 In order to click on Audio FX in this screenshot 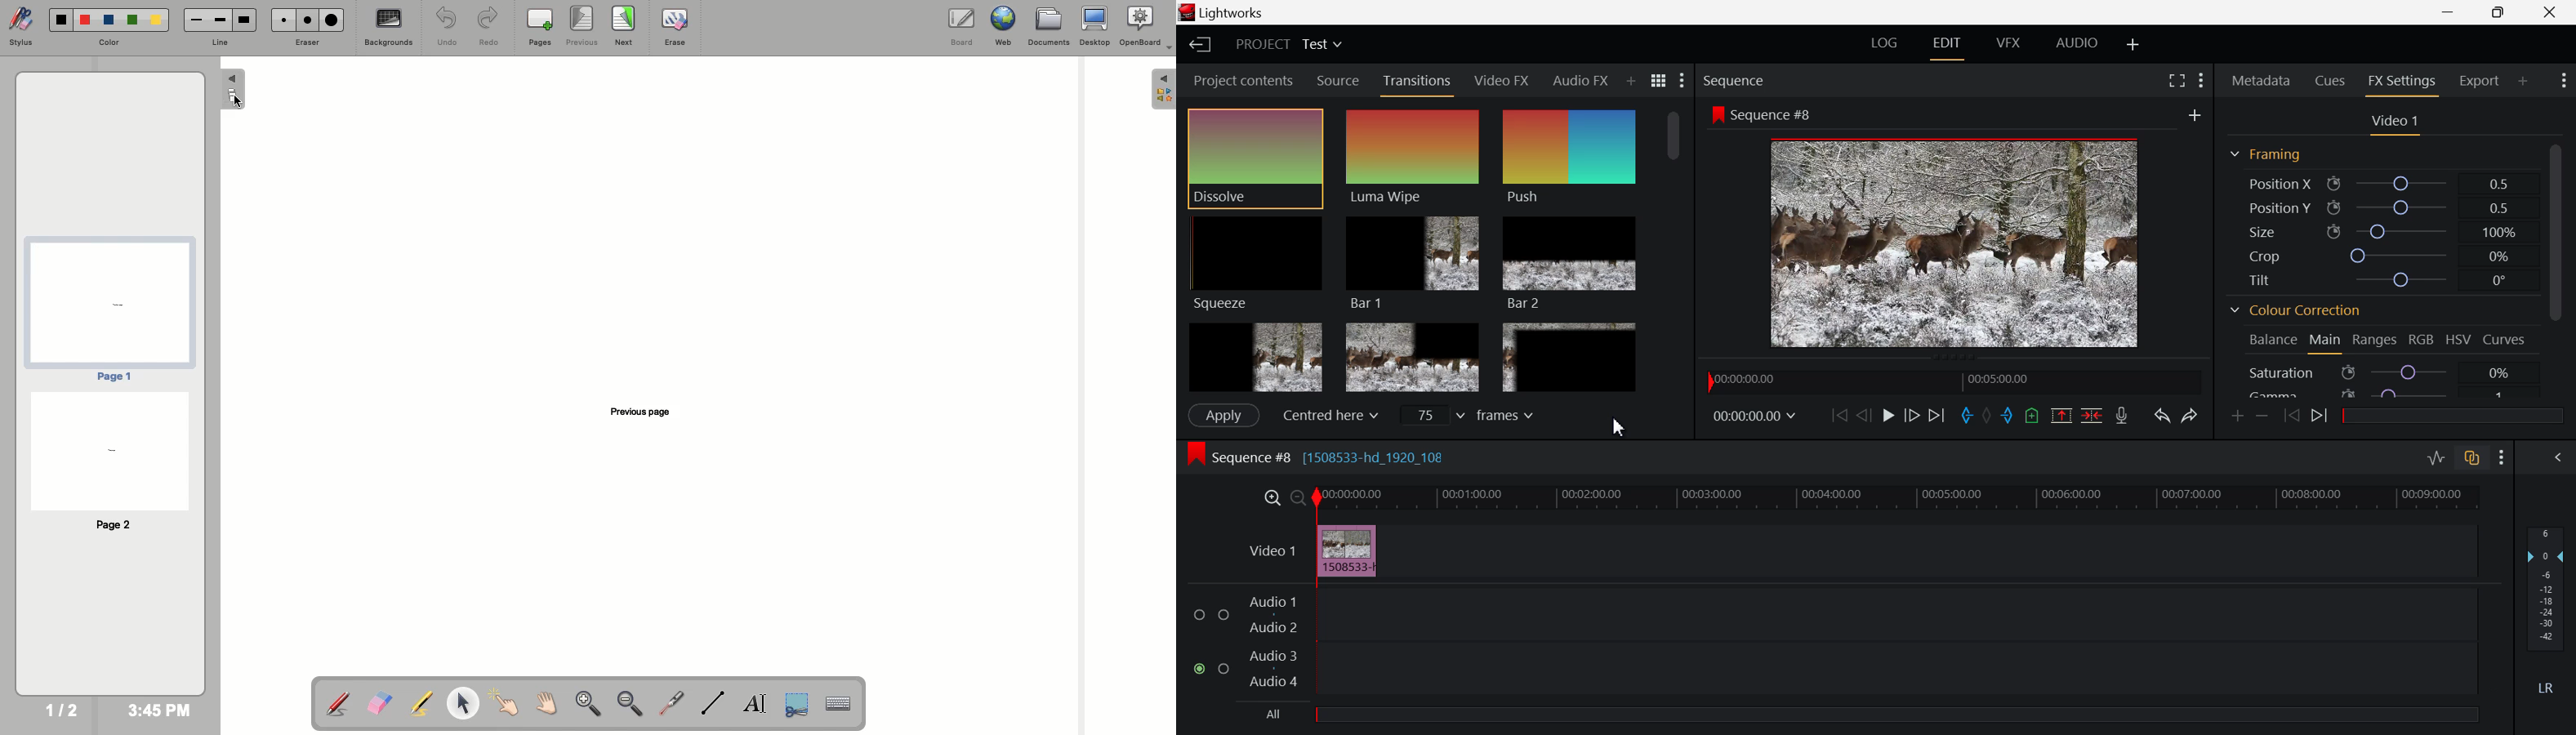, I will do `click(1580, 77)`.